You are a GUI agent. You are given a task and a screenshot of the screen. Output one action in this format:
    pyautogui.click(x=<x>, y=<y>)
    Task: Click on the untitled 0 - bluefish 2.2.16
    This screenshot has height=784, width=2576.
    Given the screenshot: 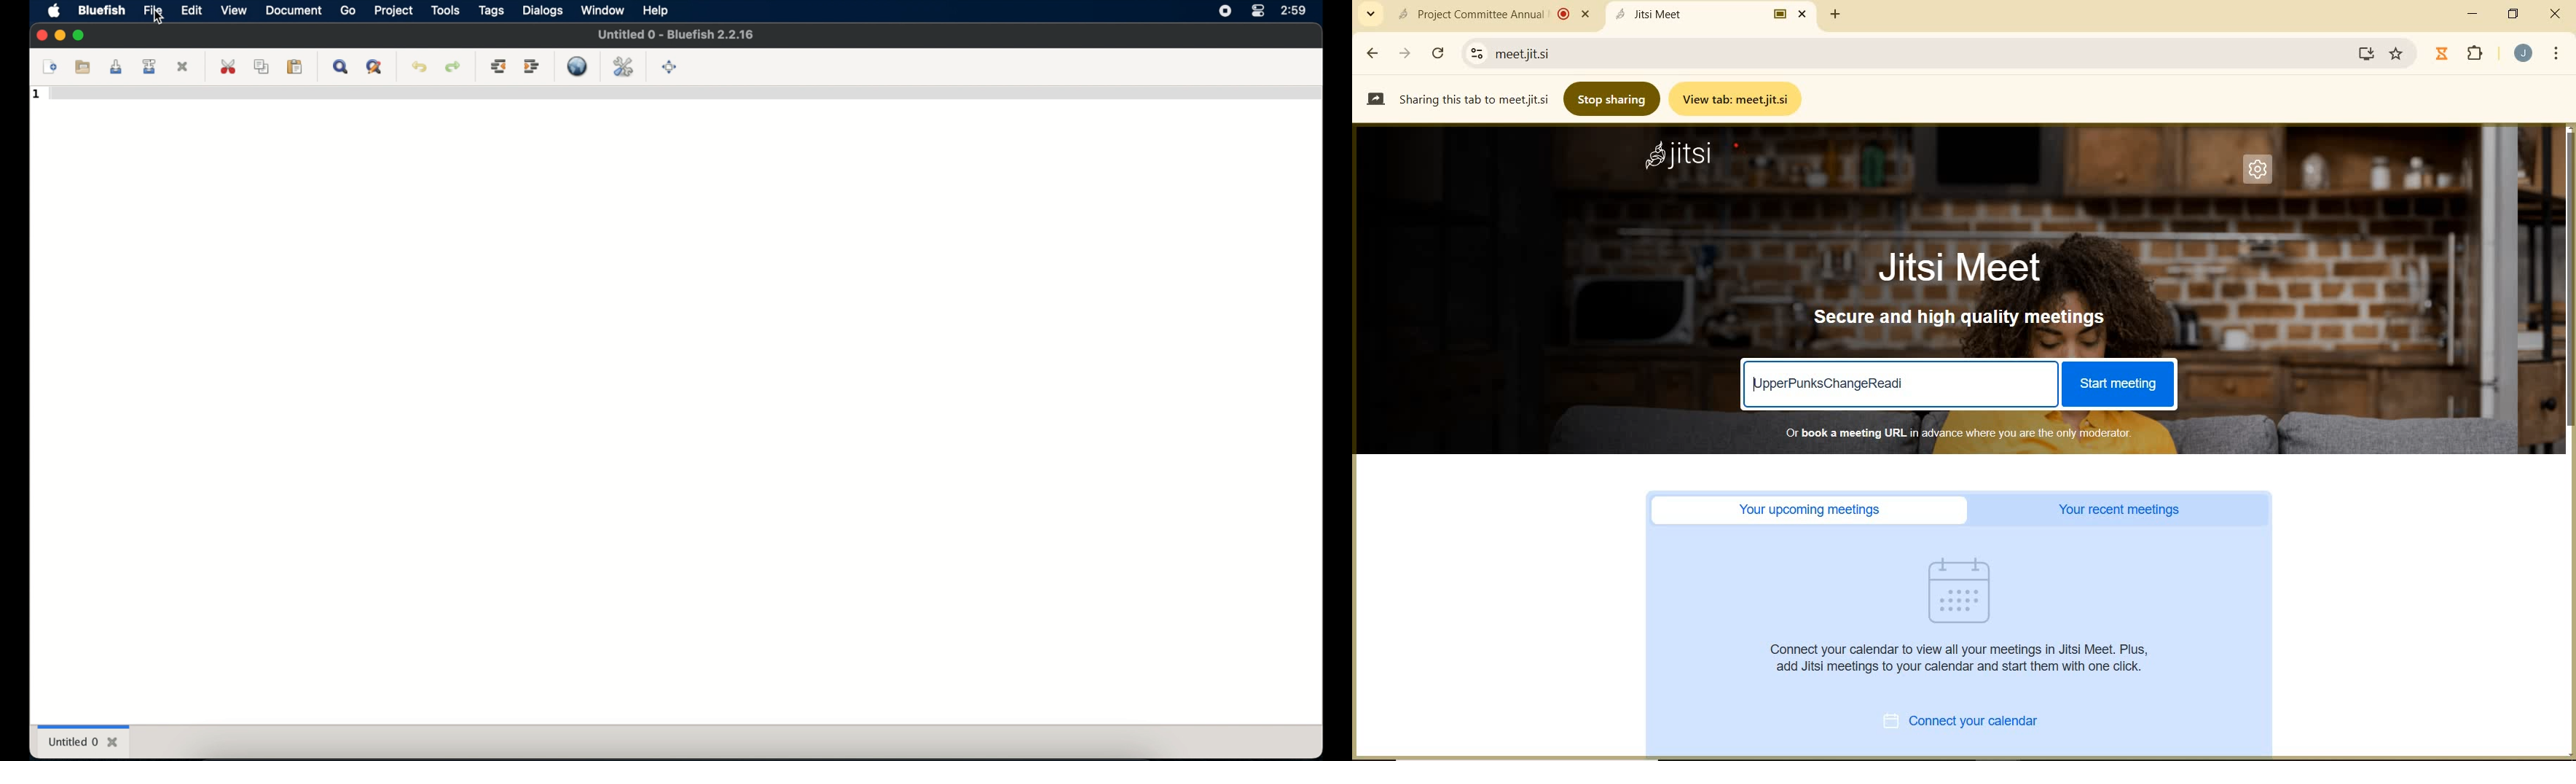 What is the action you would take?
    pyautogui.click(x=675, y=35)
    